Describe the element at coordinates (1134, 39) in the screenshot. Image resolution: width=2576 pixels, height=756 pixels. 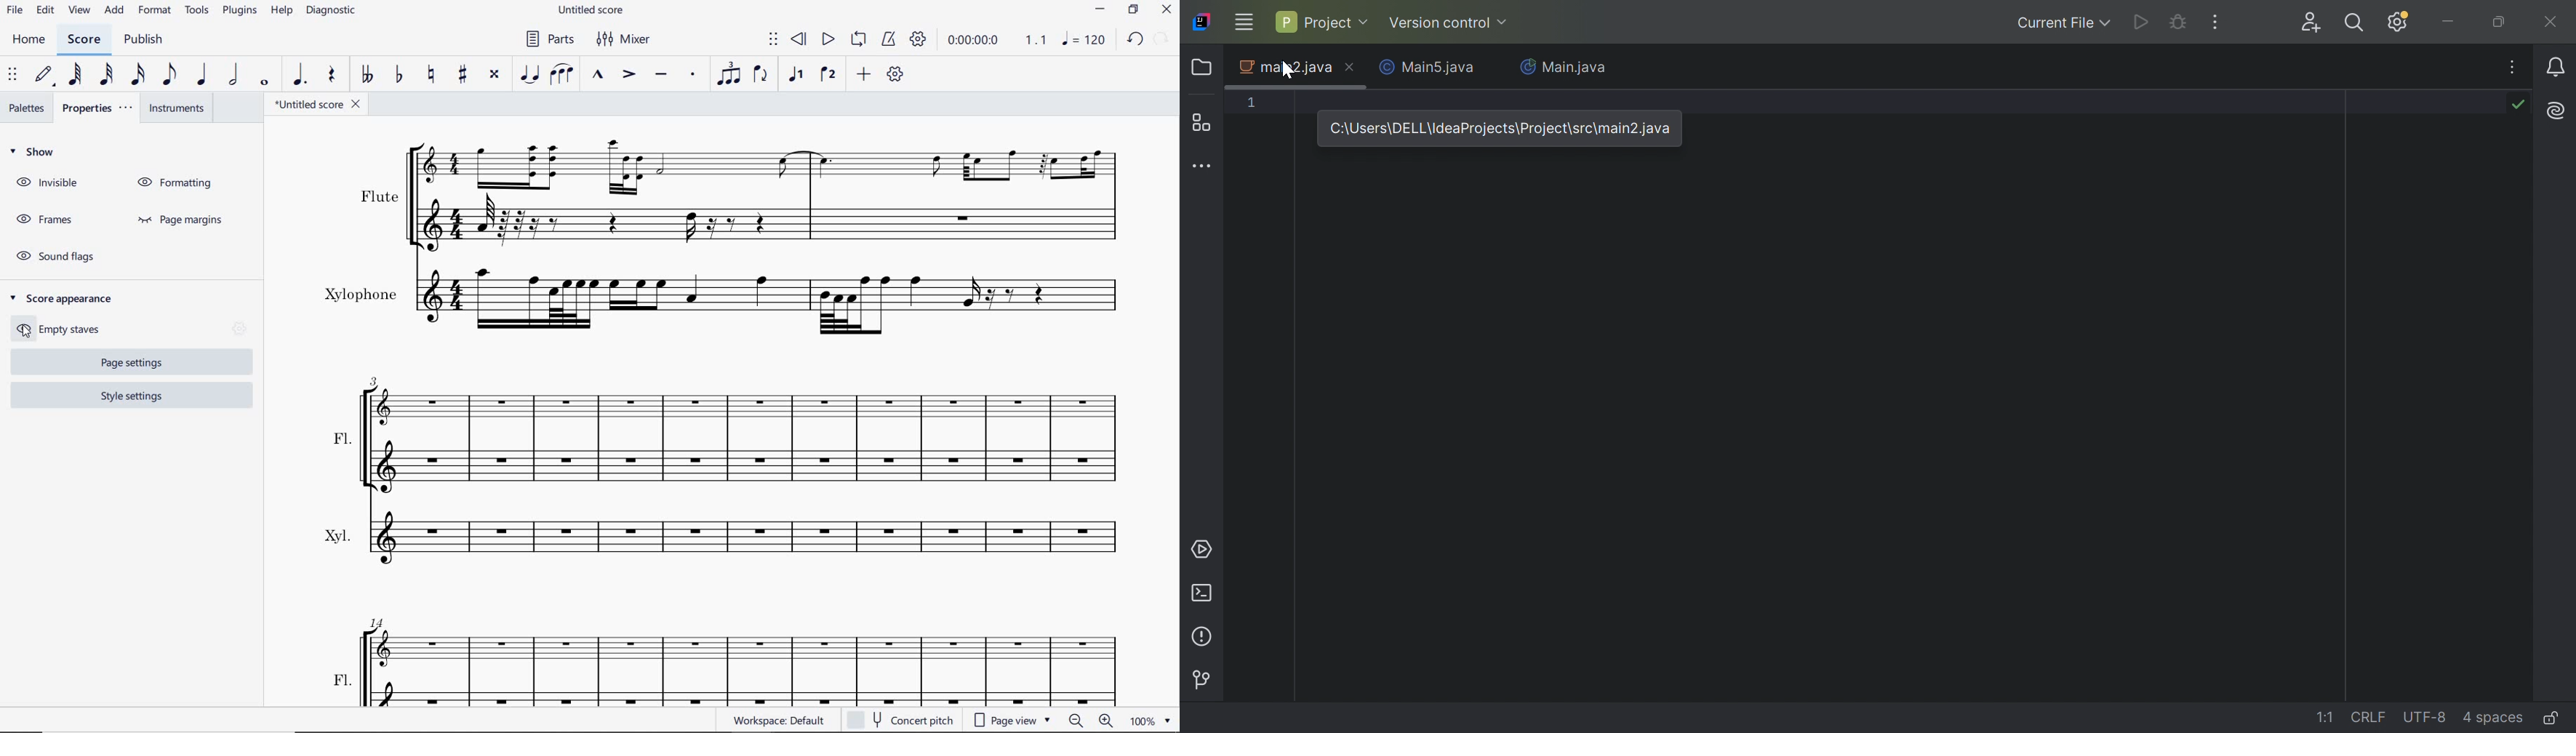
I see `UNDO` at that location.